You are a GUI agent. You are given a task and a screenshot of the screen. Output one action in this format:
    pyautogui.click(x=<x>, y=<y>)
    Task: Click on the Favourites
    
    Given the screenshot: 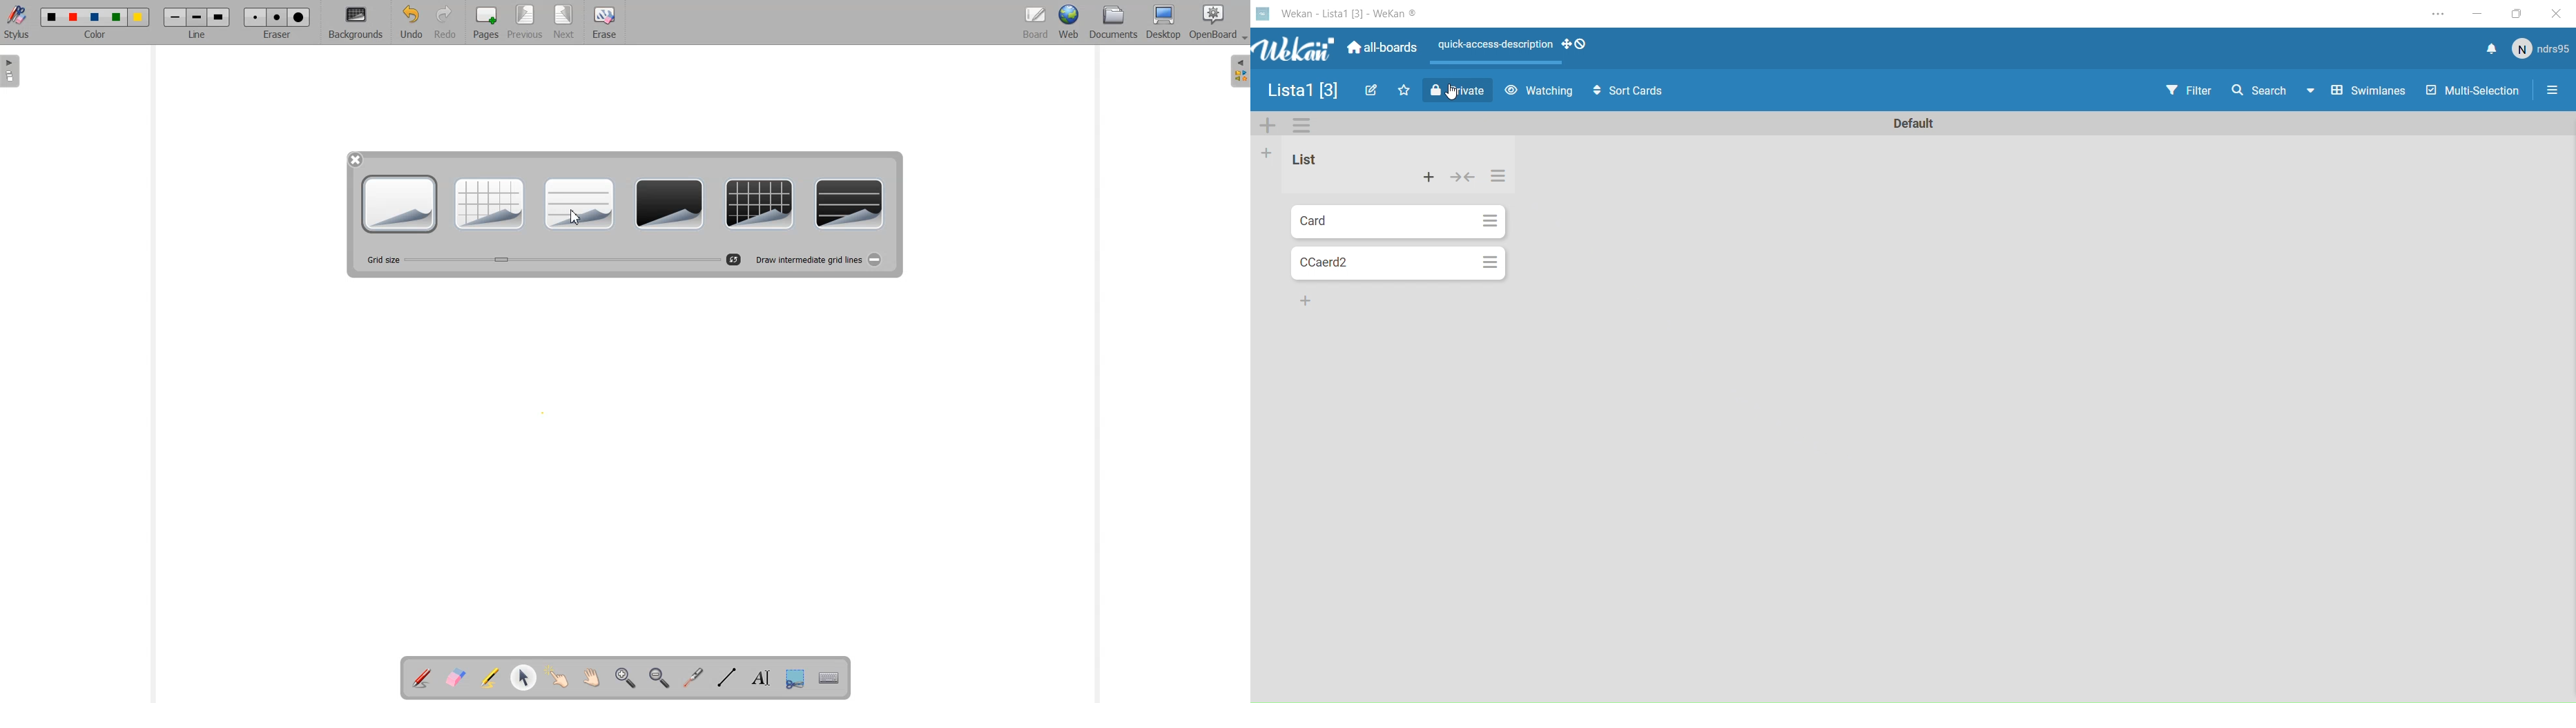 What is the action you would take?
    pyautogui.click(x=1404, y=91)
    